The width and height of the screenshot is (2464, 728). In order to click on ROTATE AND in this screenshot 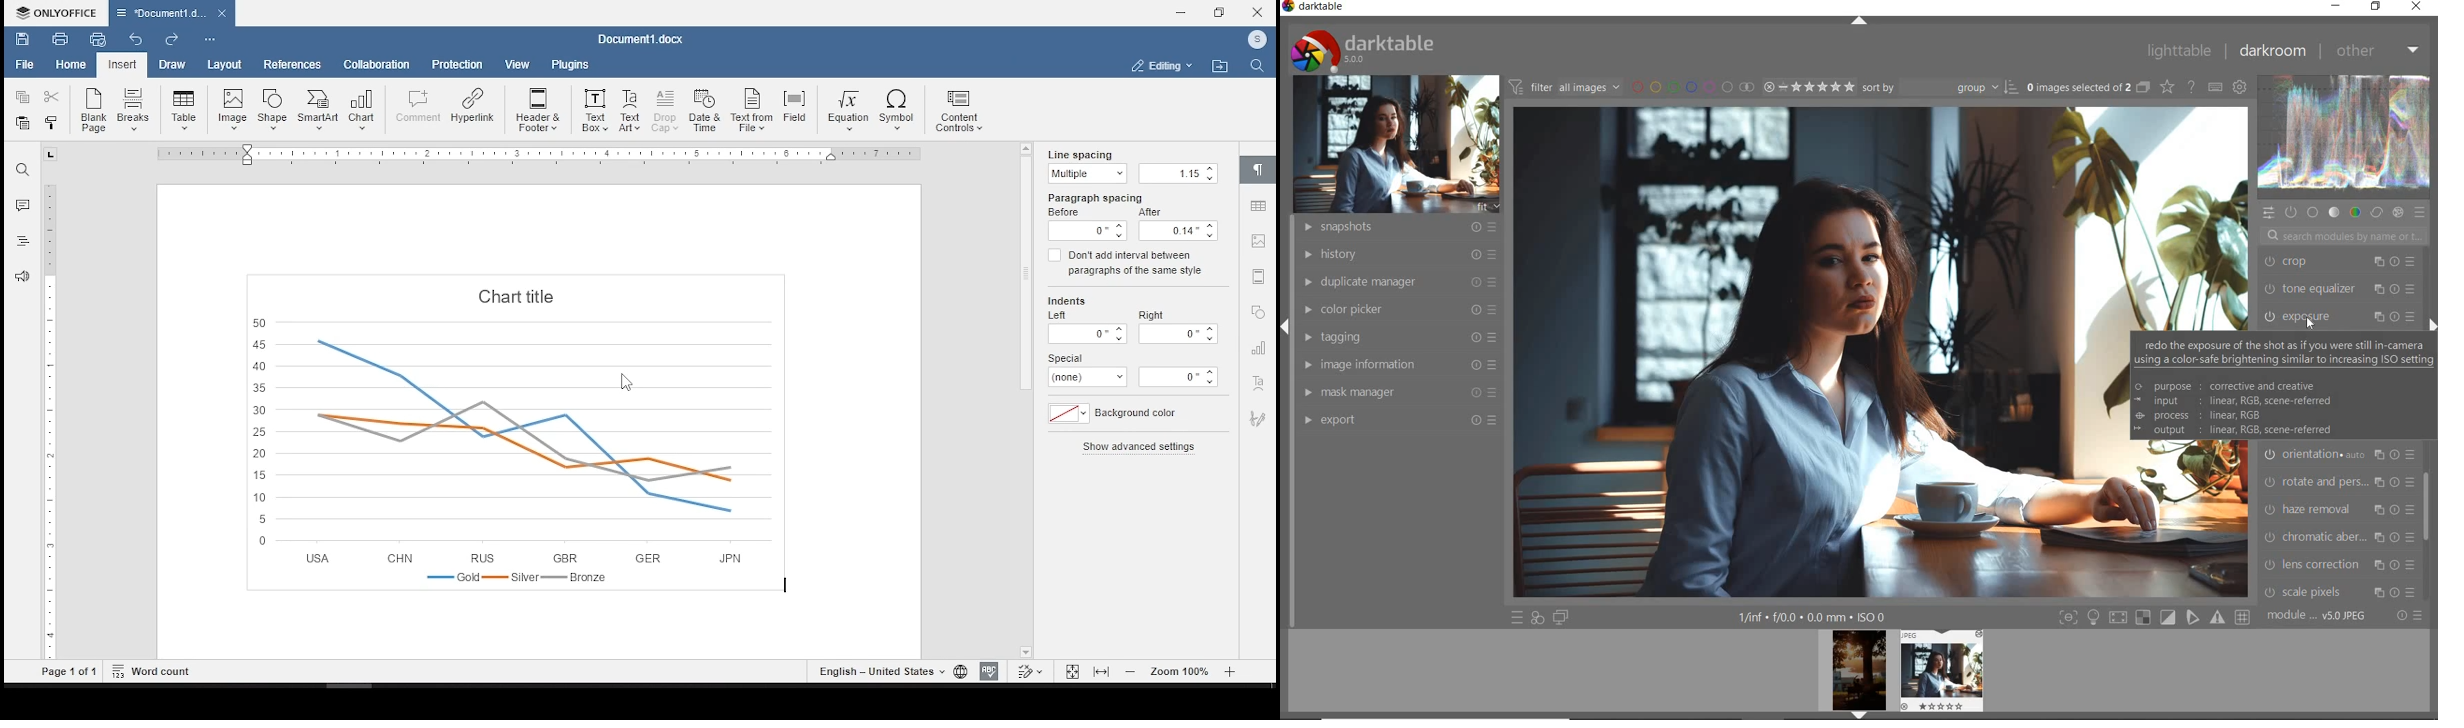, I will do `click(2337, 483)`.